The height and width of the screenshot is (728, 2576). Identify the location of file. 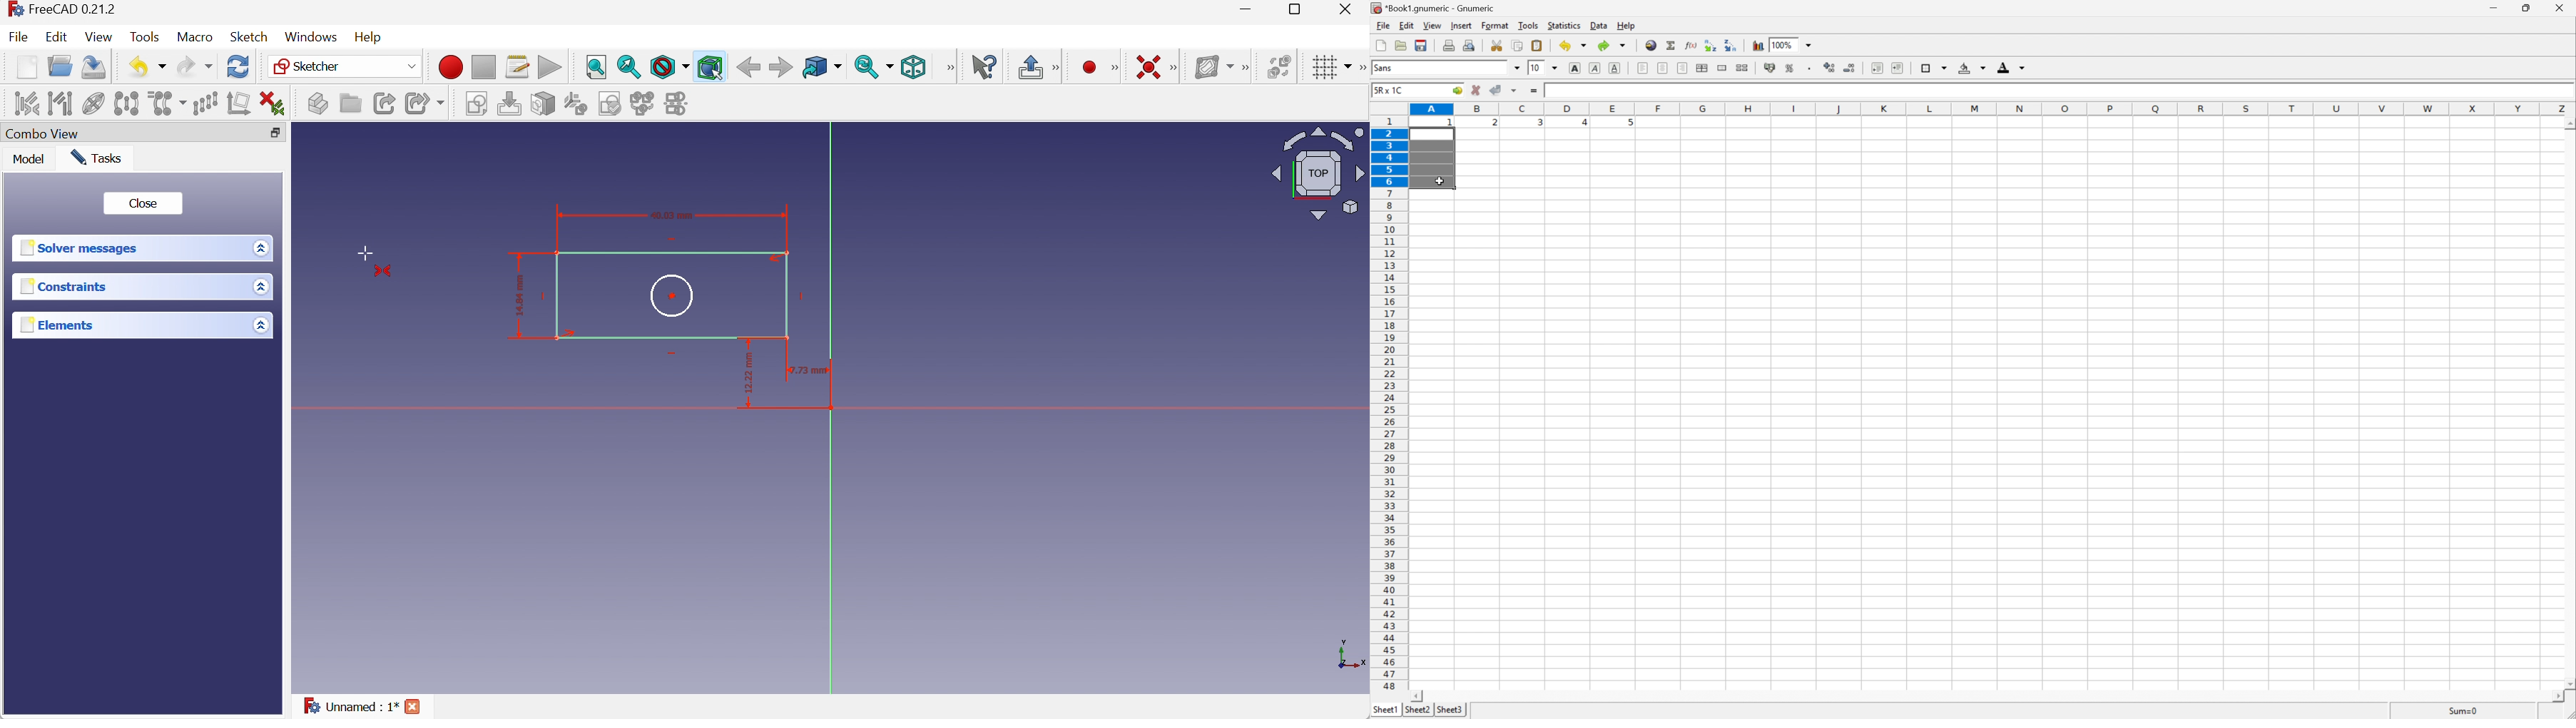
(1380, 25).